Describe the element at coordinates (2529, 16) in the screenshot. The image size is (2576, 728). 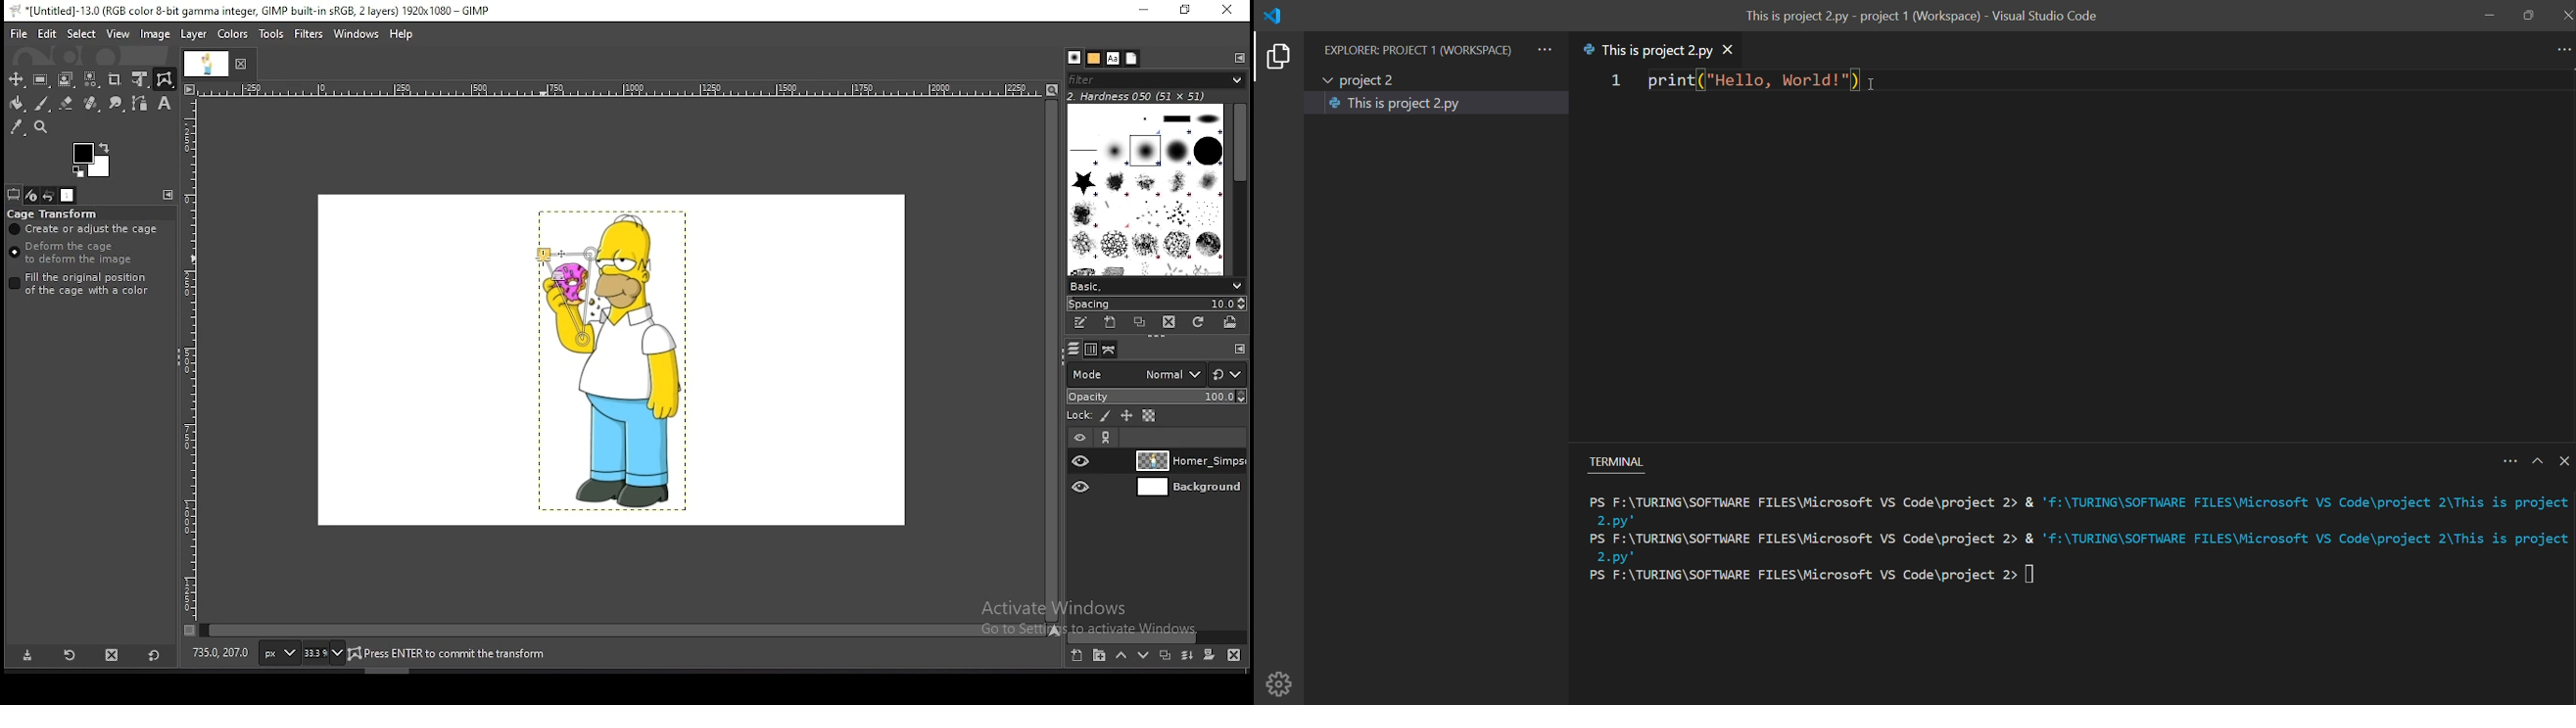
I see `maximize` at that location.